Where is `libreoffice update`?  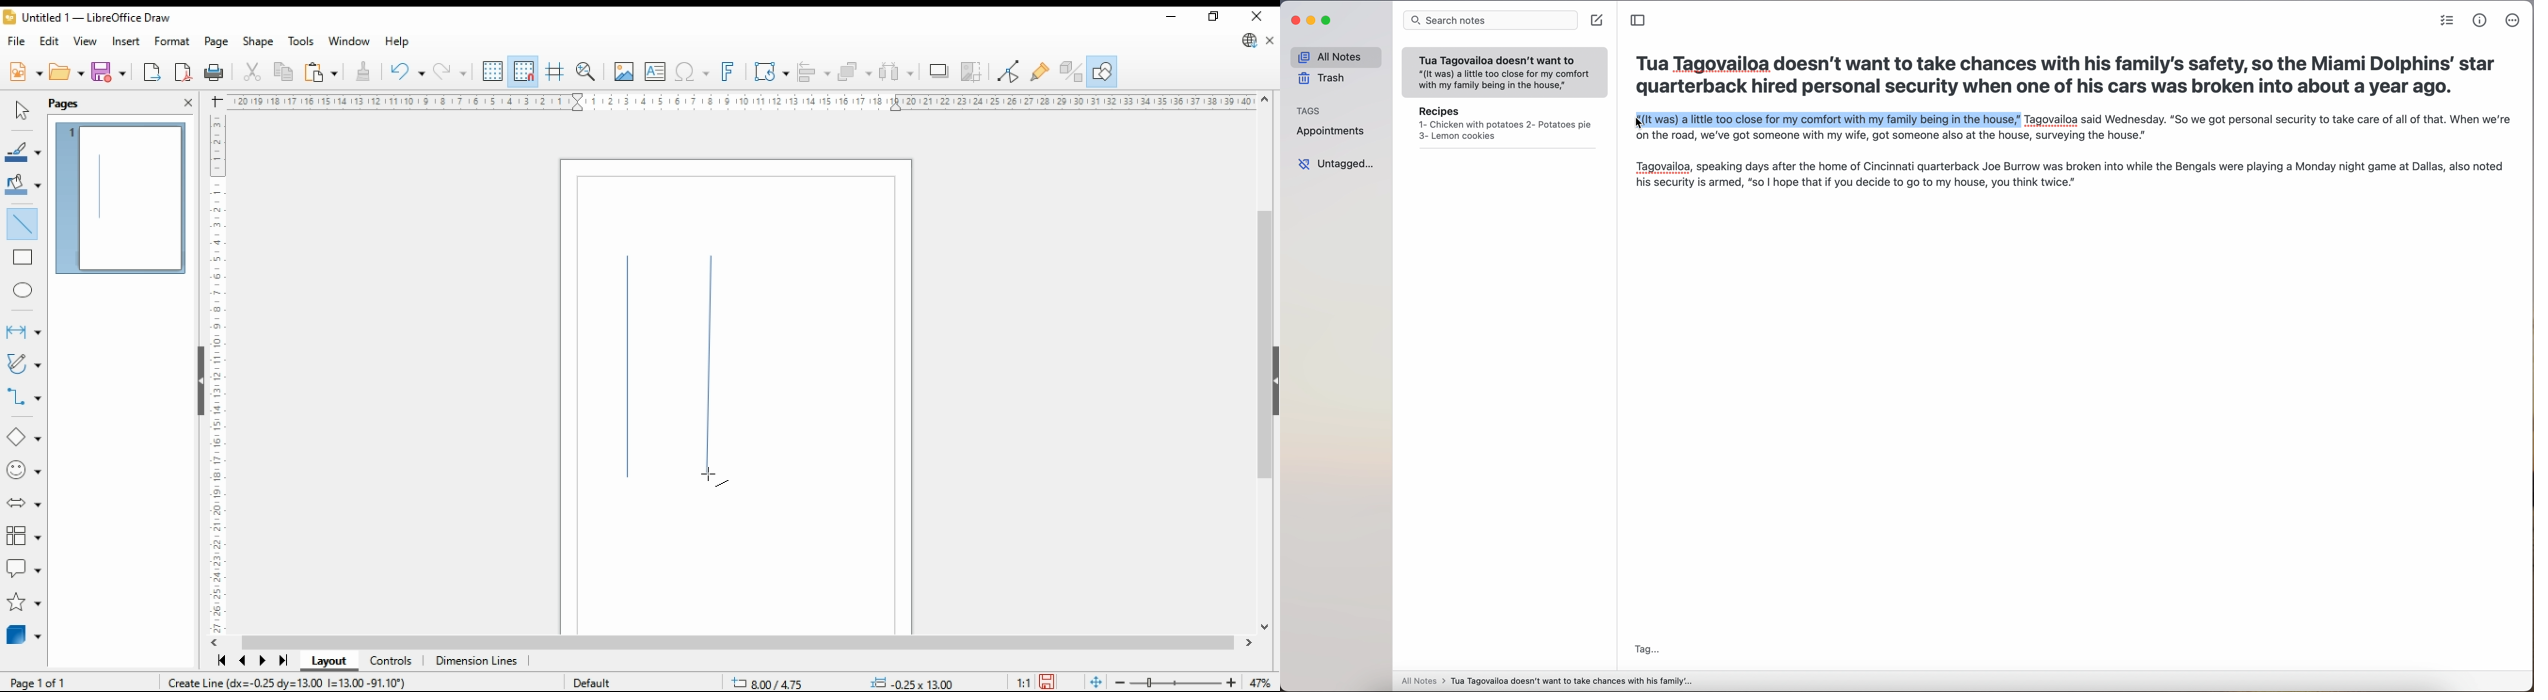
libreoffice update is located at coordinates (1248, 41).